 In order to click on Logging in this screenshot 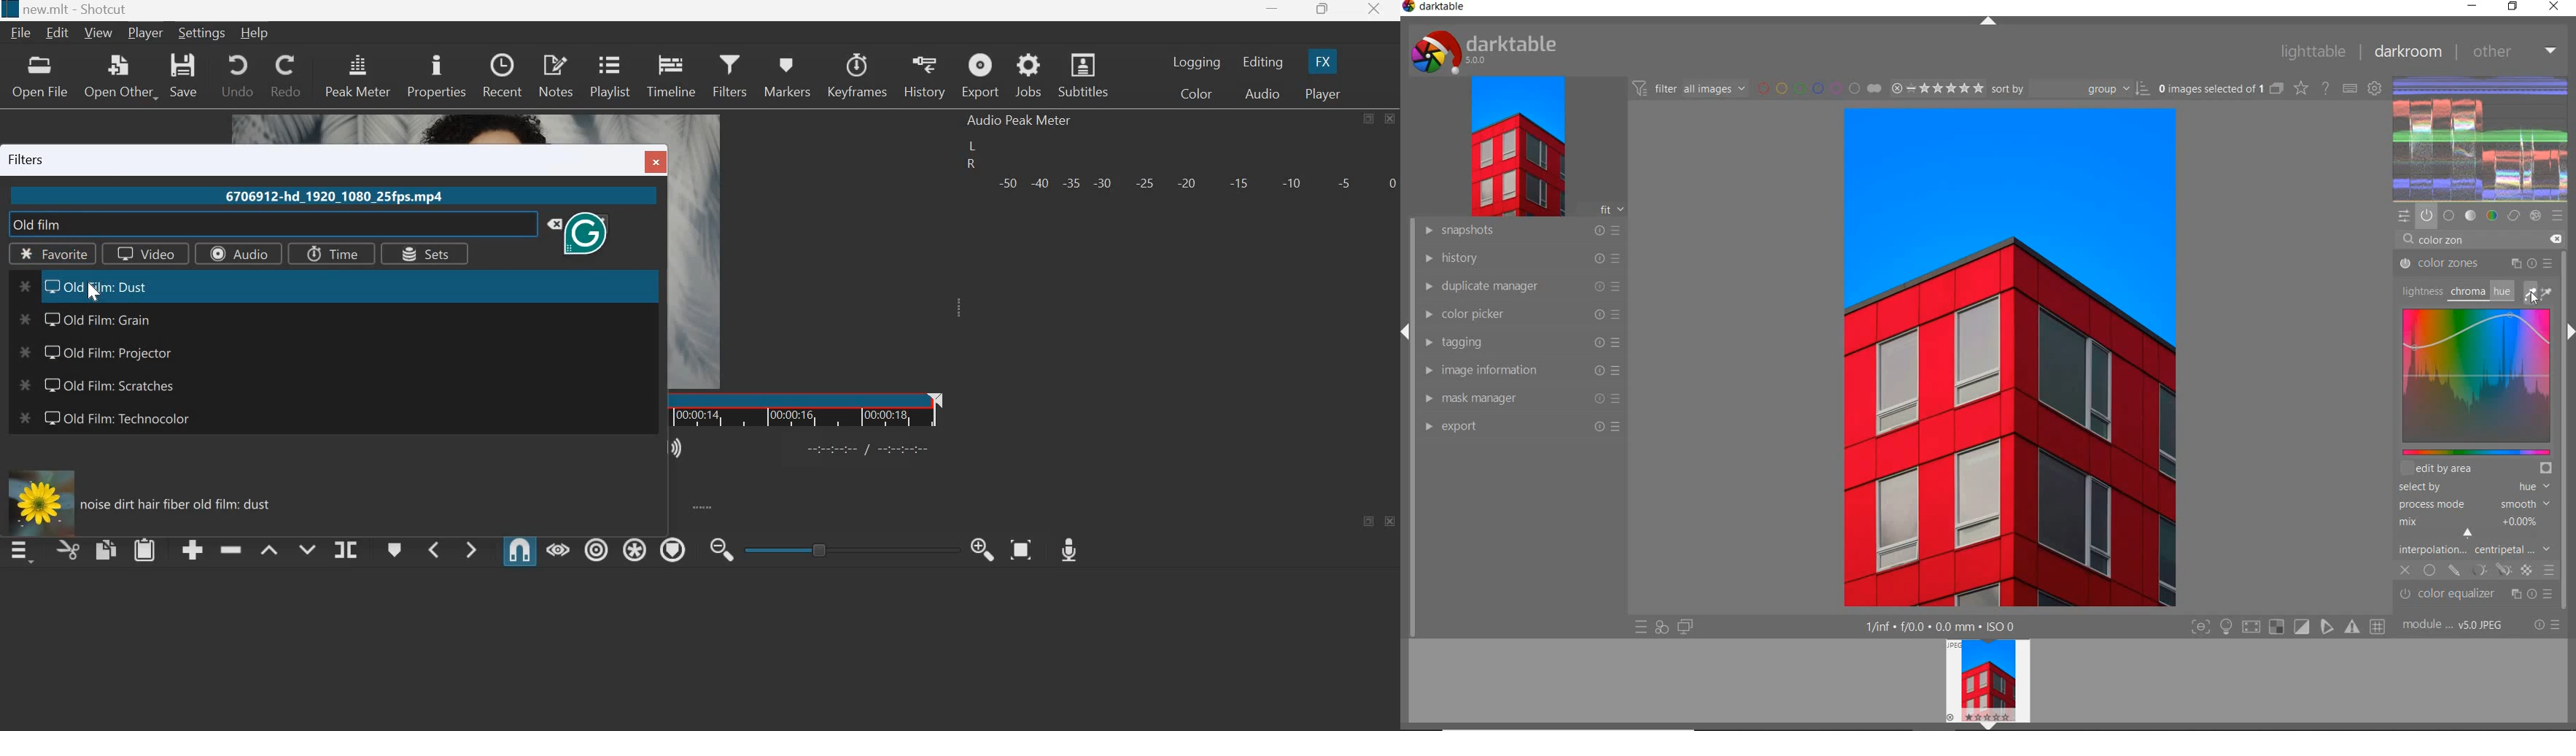, I will do `click(1198, 62)`.